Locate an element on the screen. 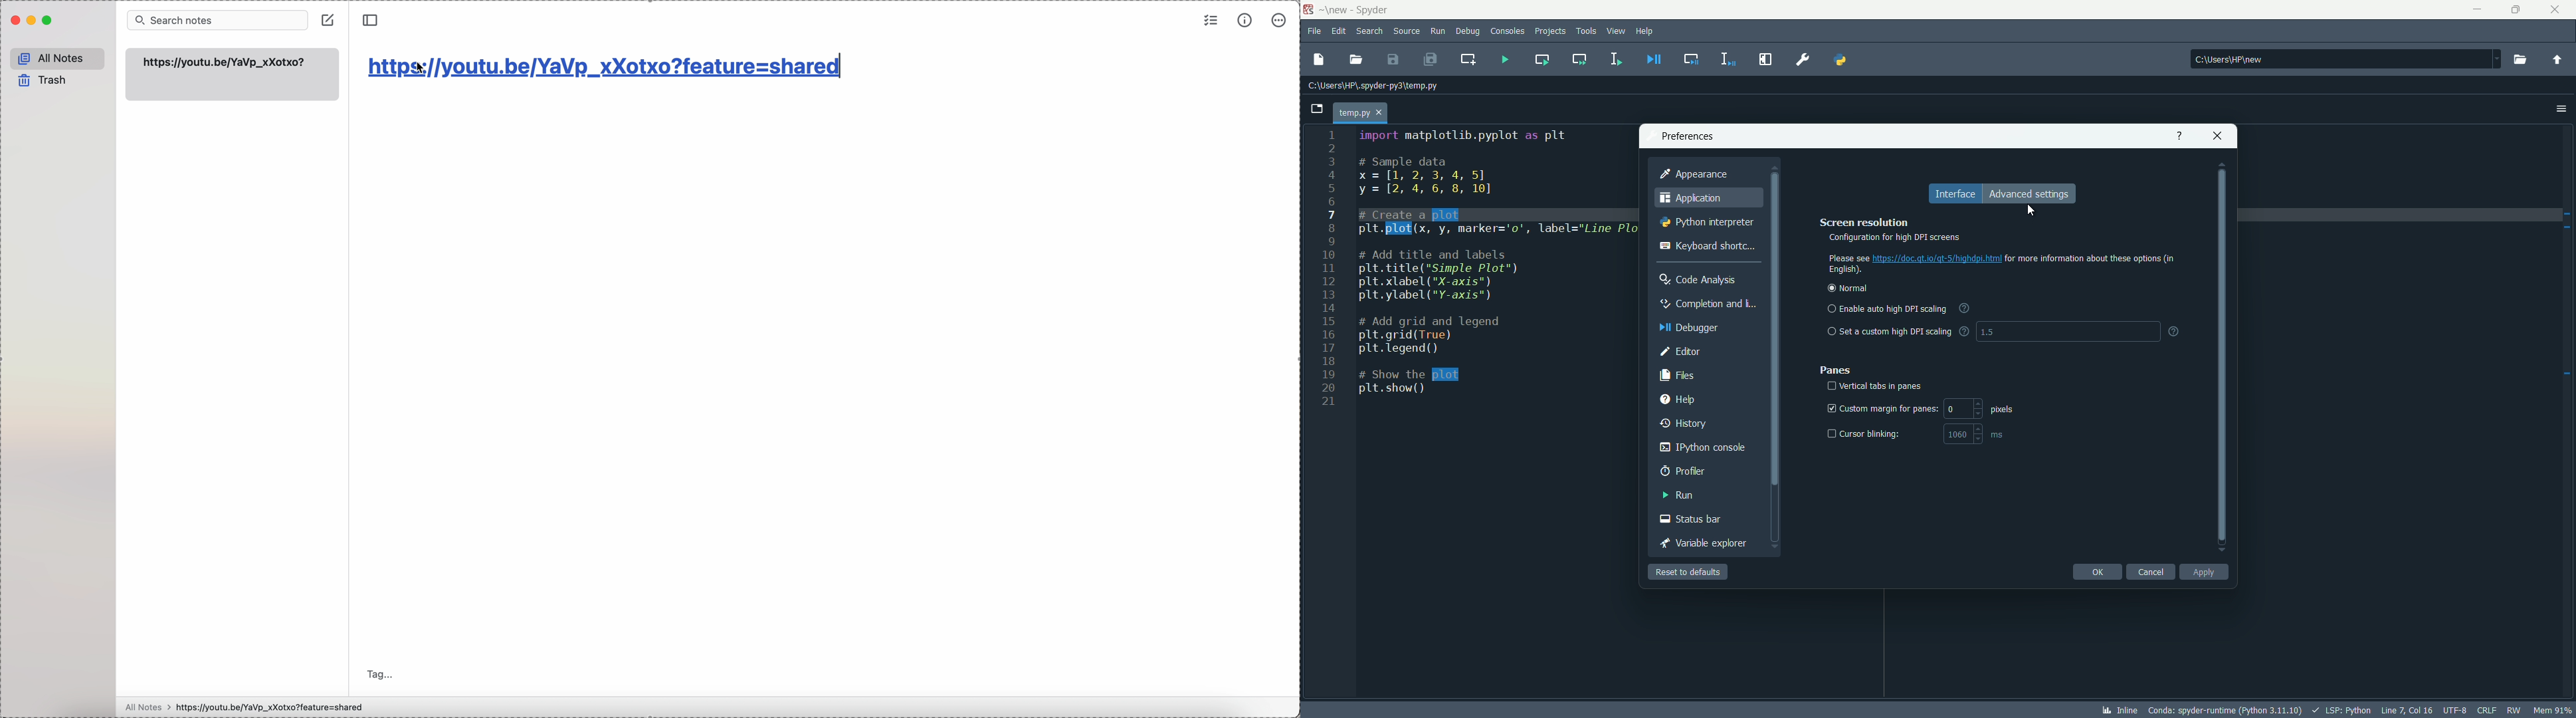  minimize is located at coordinates (32, 22).